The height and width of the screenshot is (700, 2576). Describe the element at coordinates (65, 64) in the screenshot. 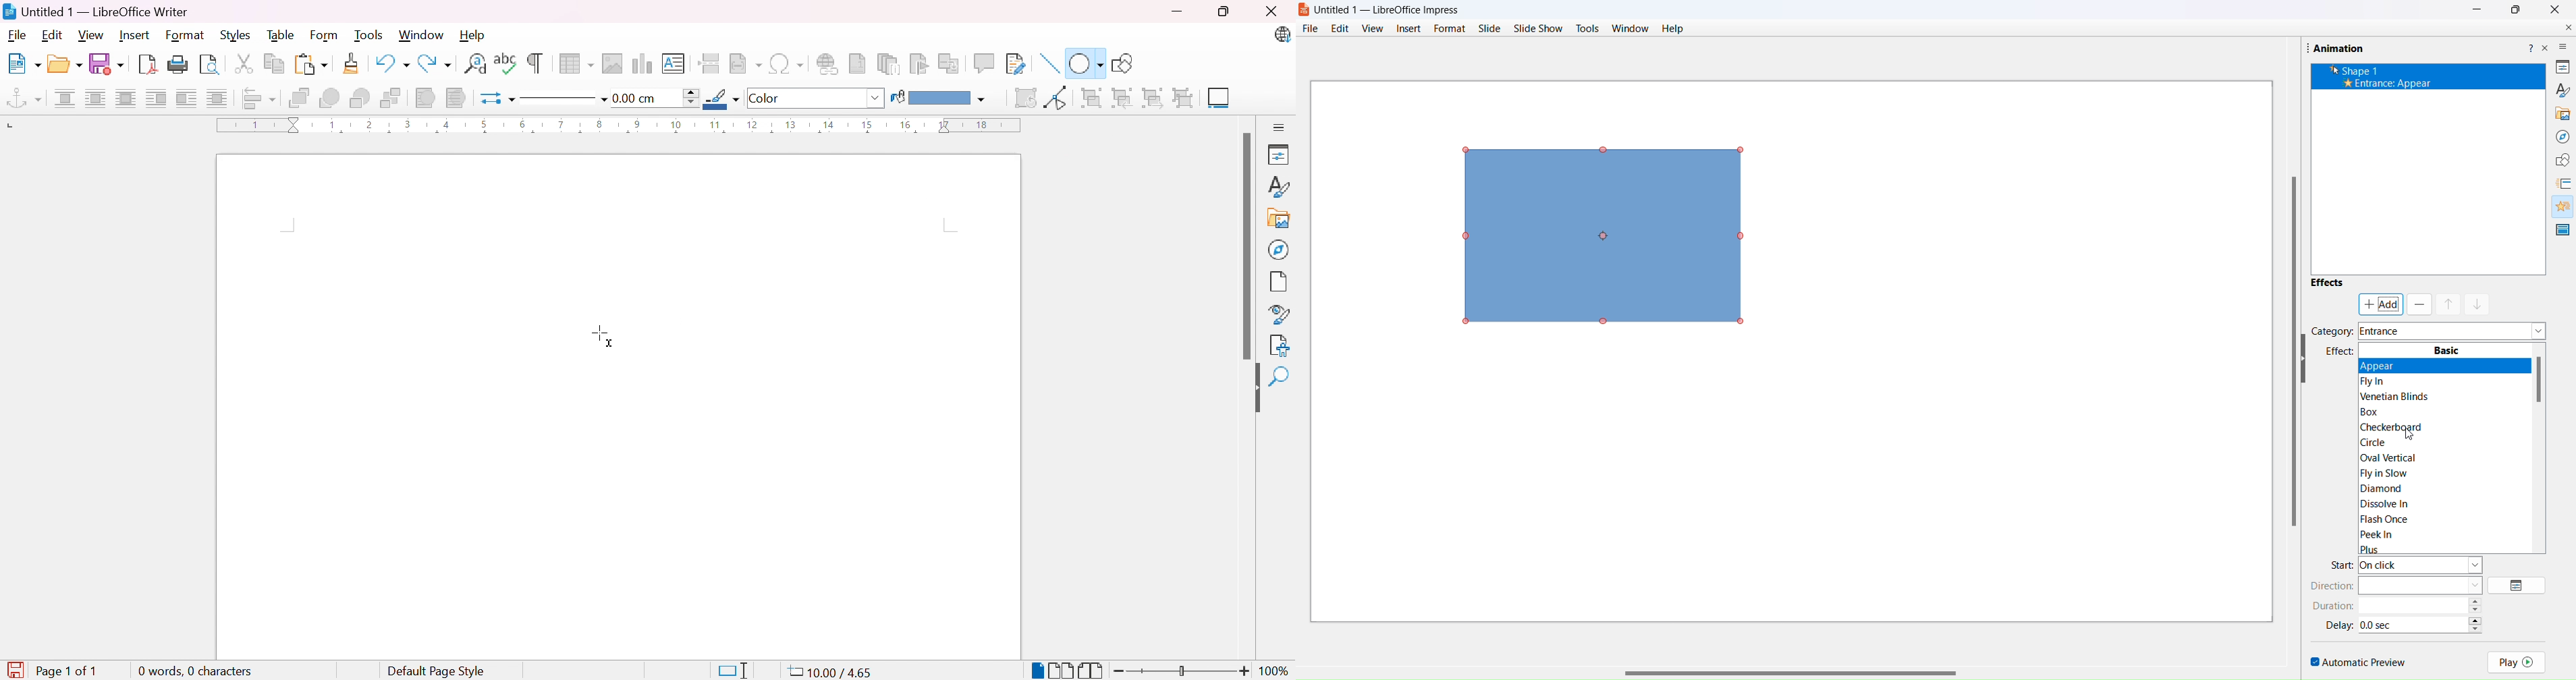

I see `Open` at that location.